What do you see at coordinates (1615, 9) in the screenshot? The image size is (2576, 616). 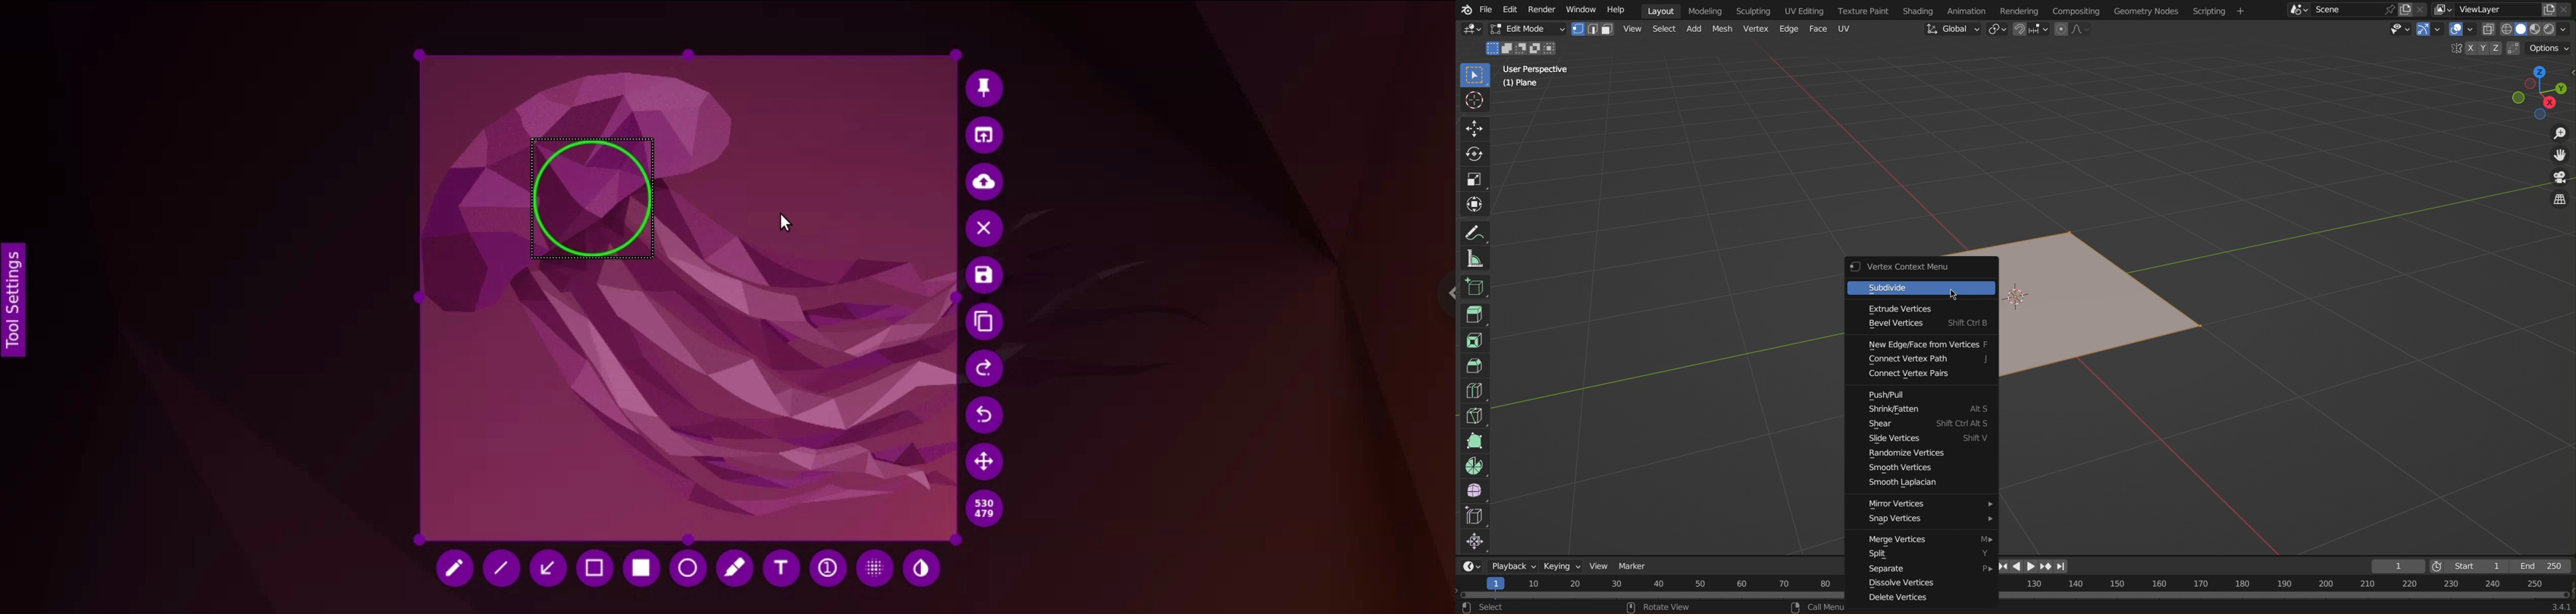 I see `Help` at bounding box center [1615, 9].